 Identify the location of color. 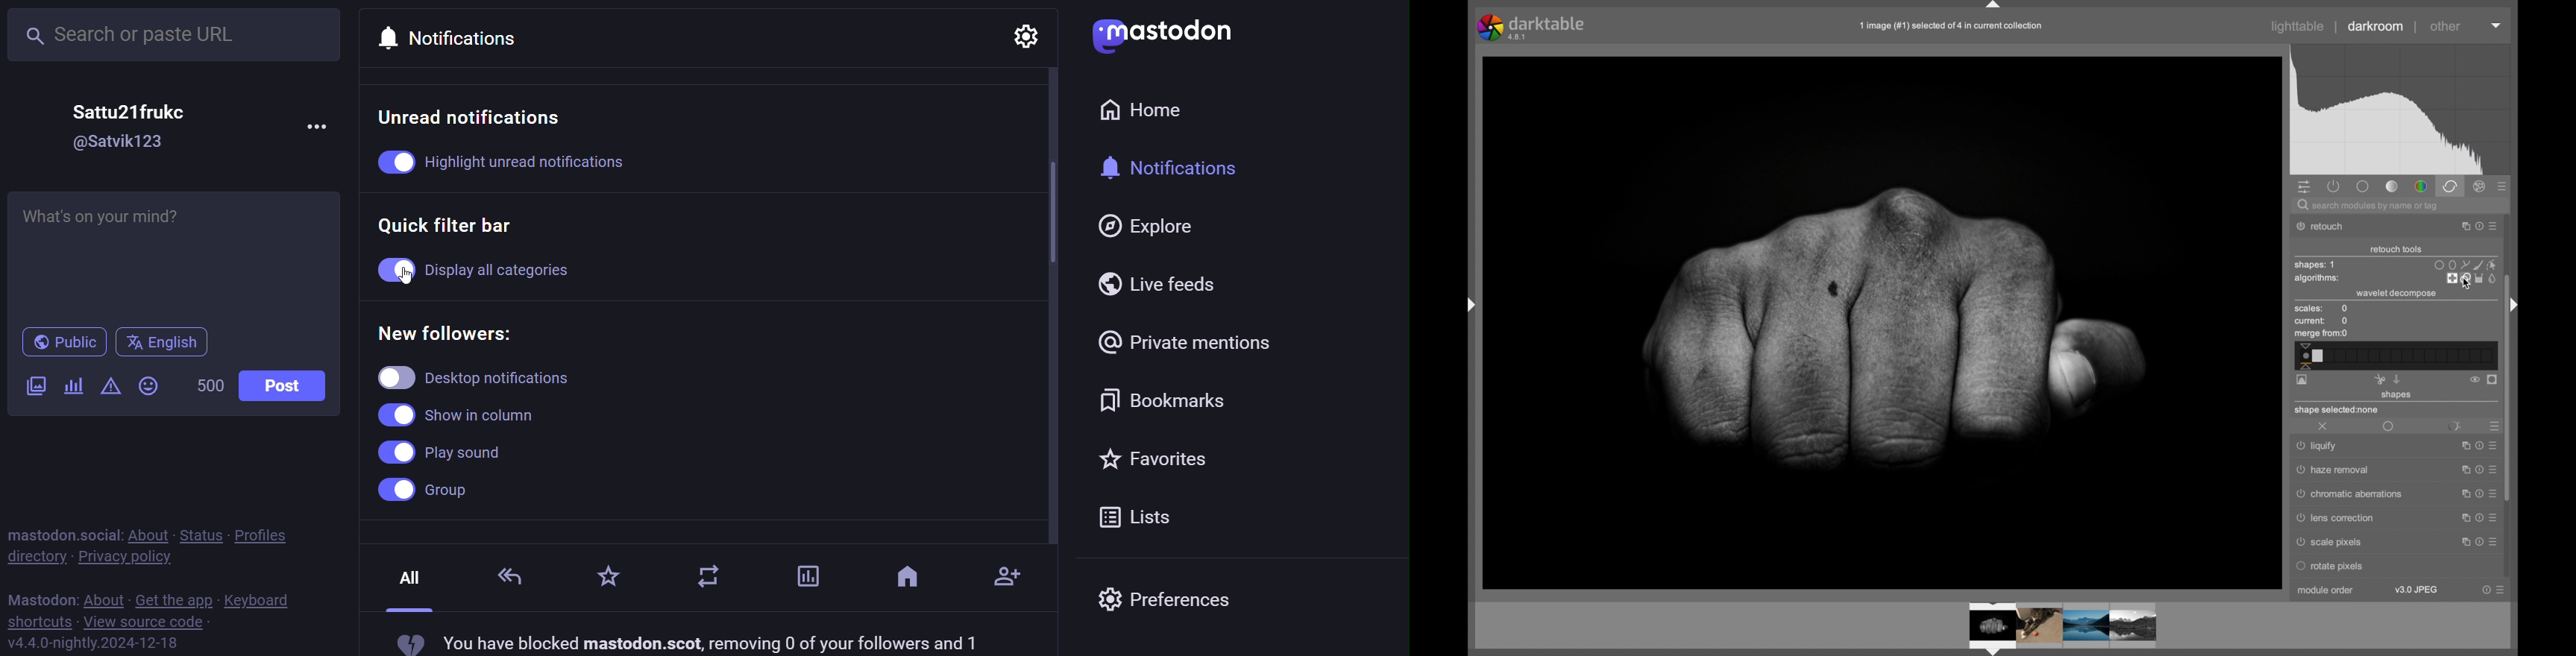
(2421, 187).